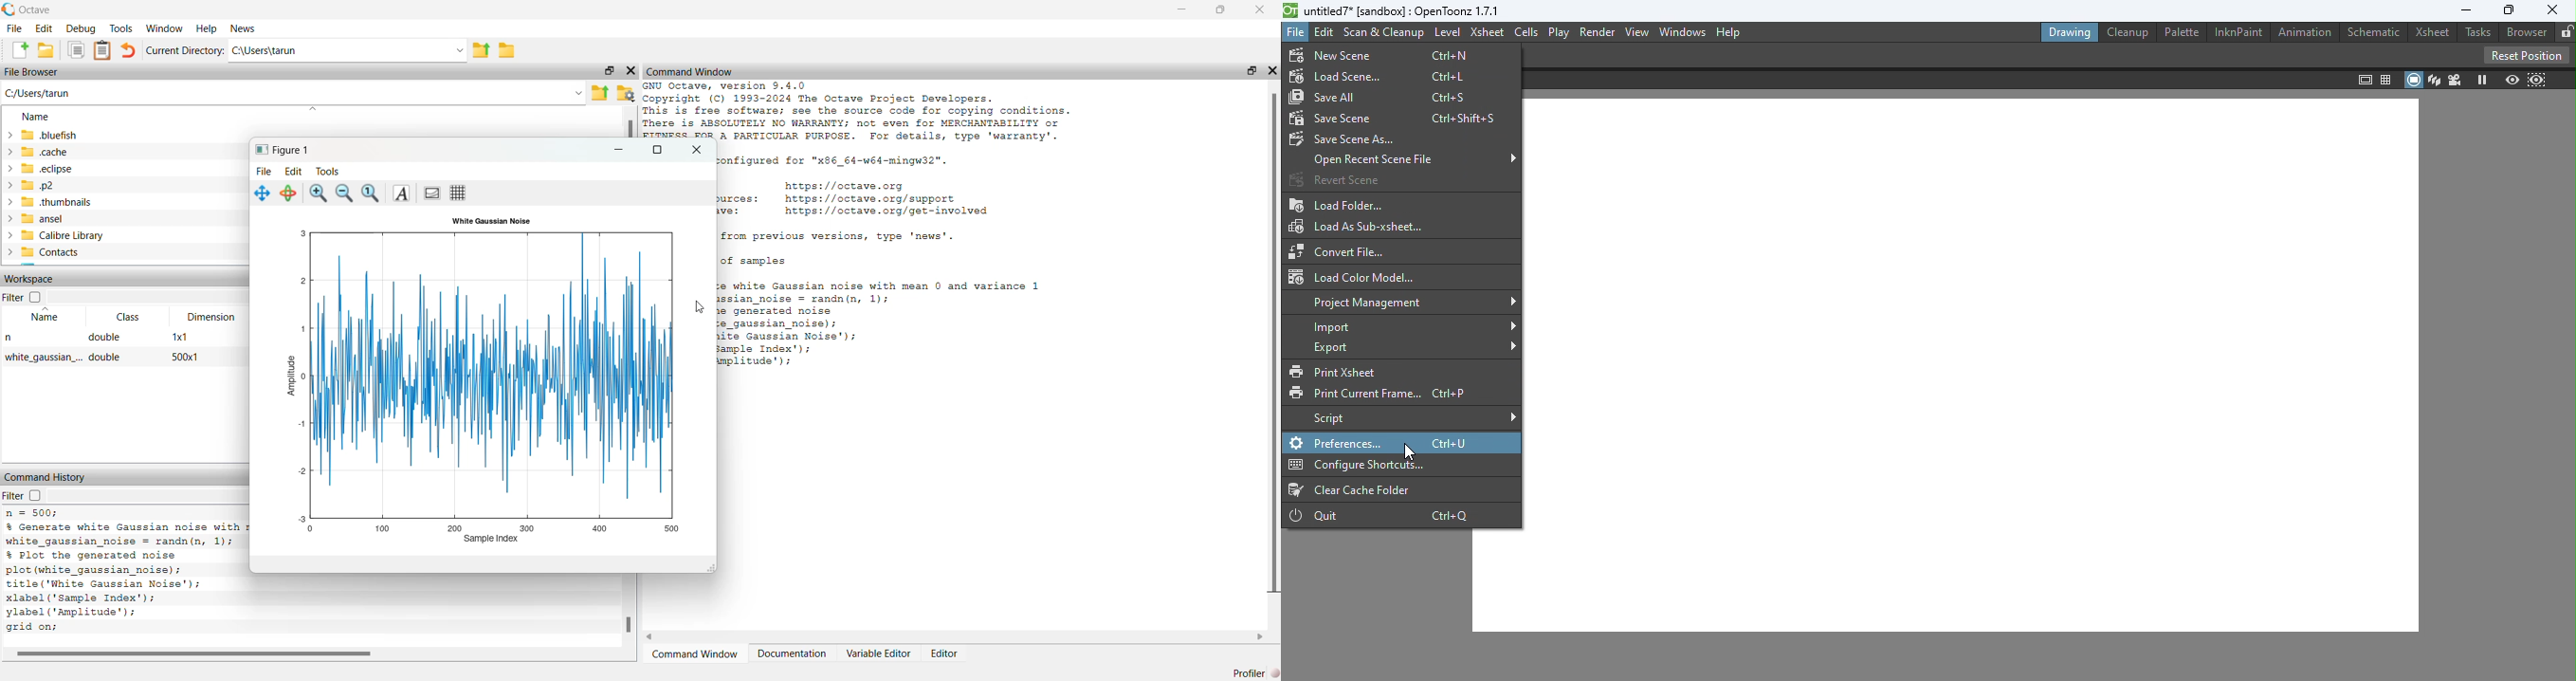 The width and height of the screenshot is (2576, 700). I want to click on Preview, so click(2511, 79).